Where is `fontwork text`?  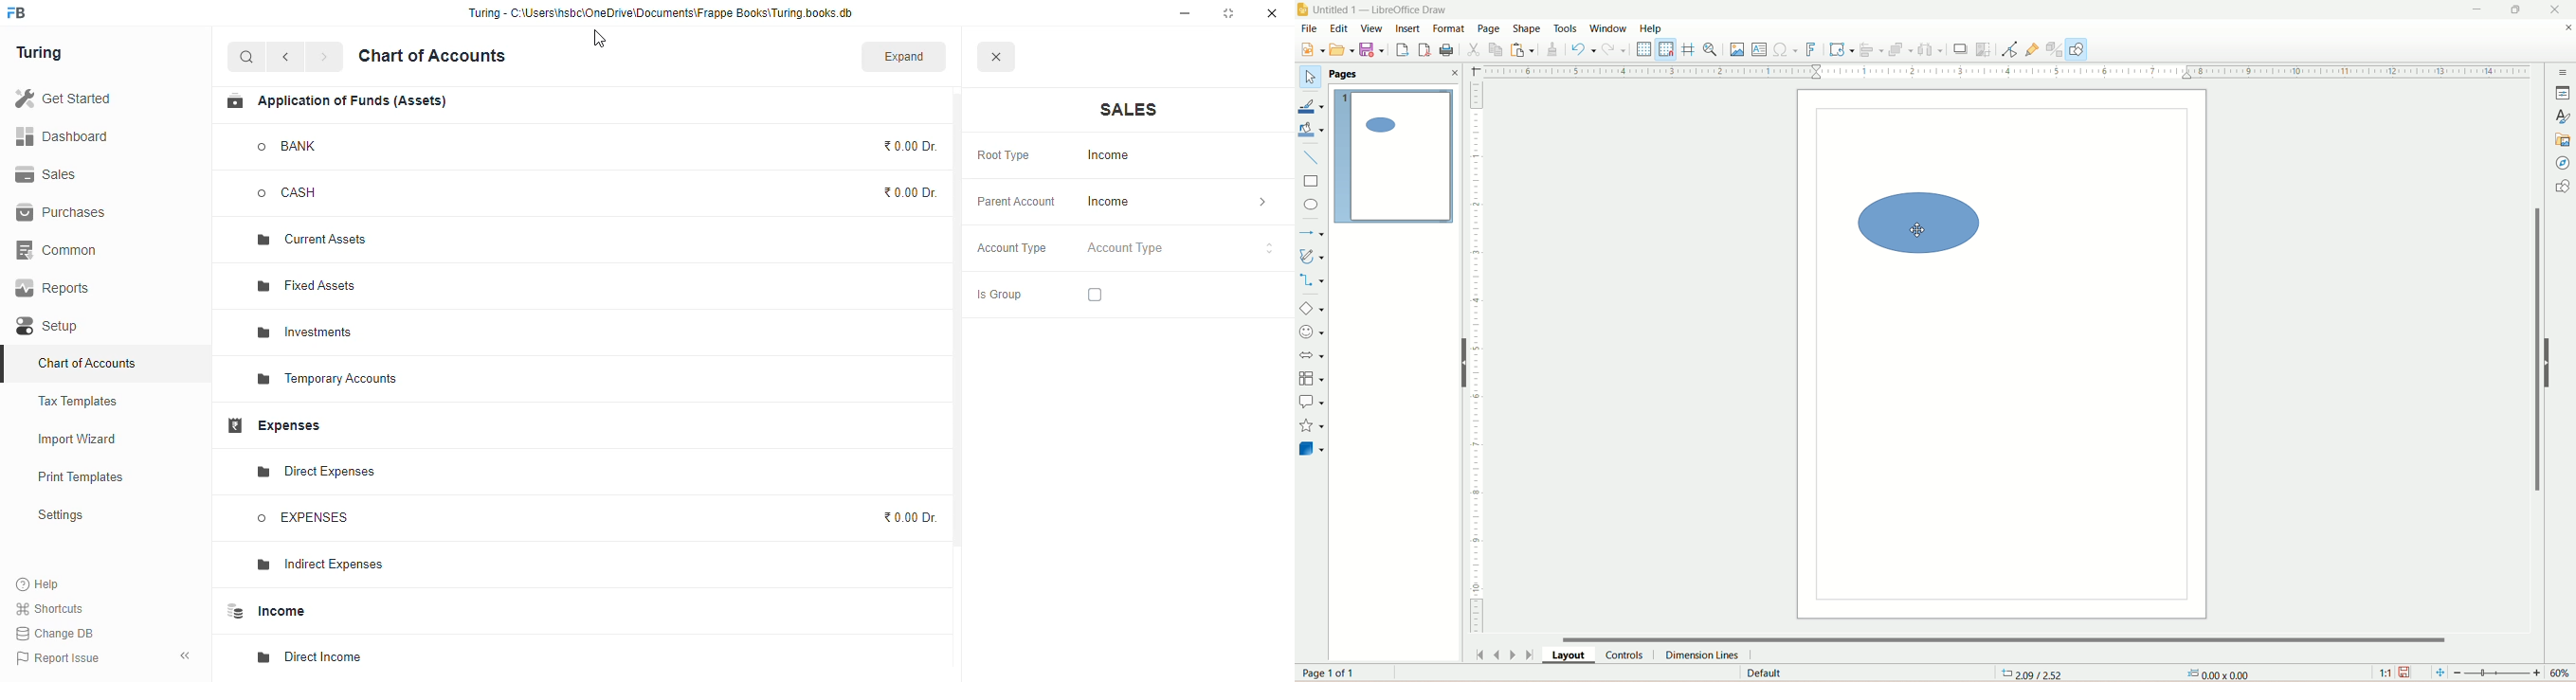
fontwork text is located at coordinates (1811, 50).